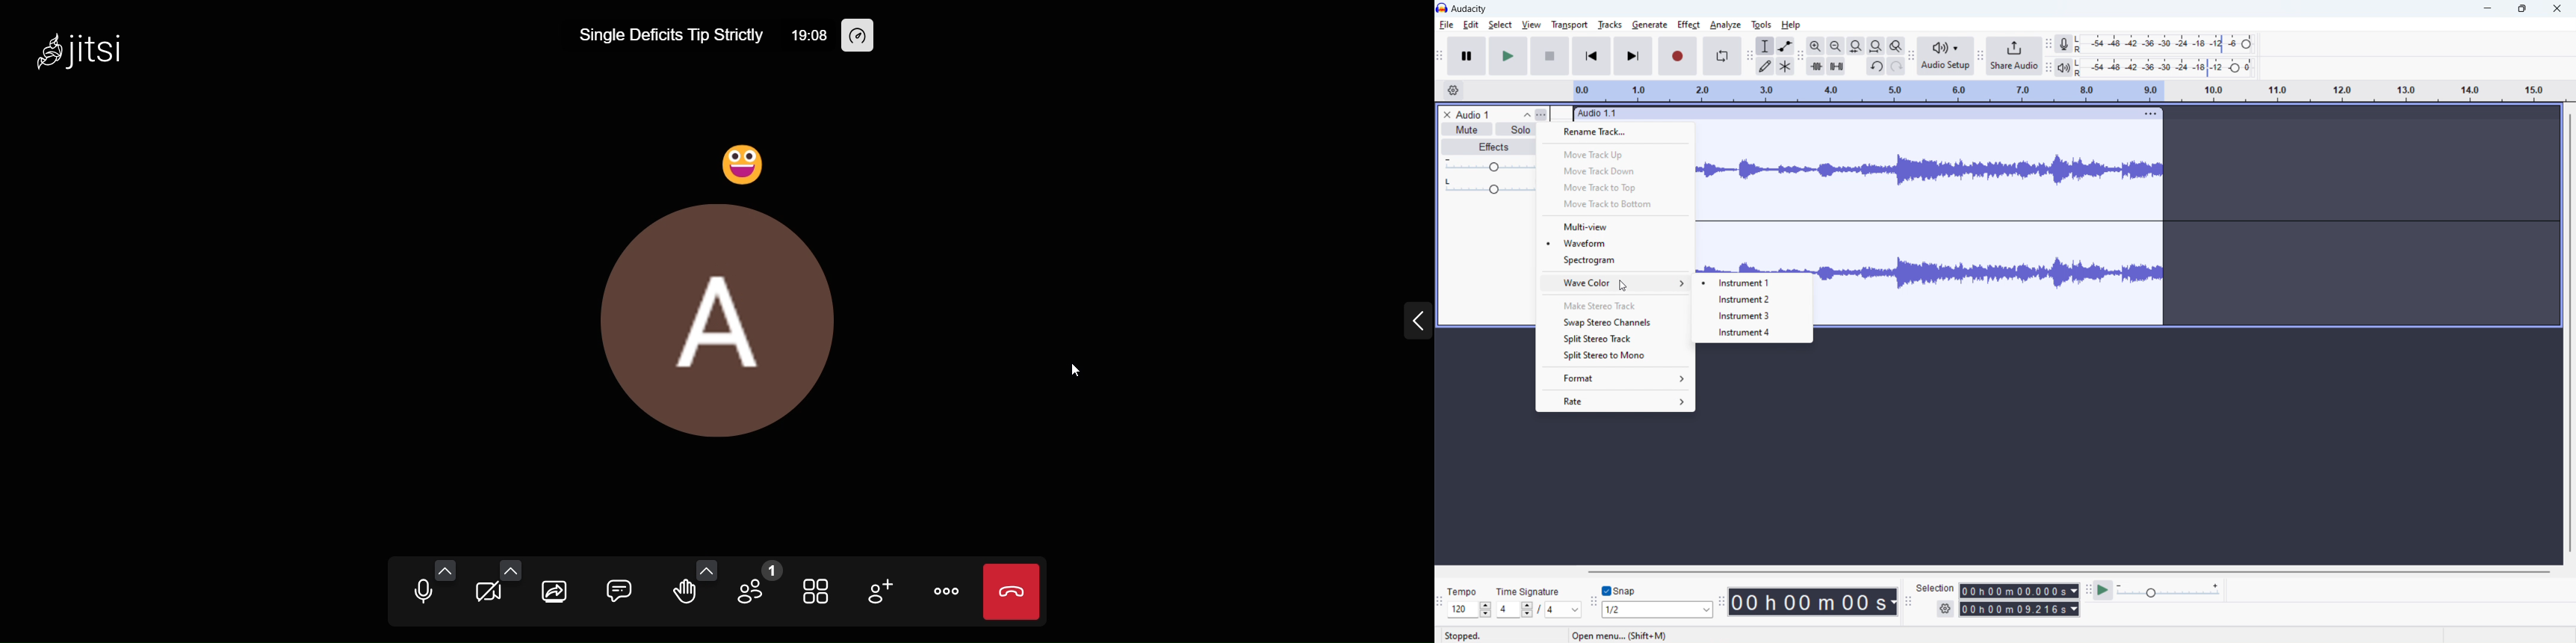 The height and width of the screenshot is (644, 2576). Describe the element at coordinates (1765, 45) in the screenshot. I see `selection tool` at that location.